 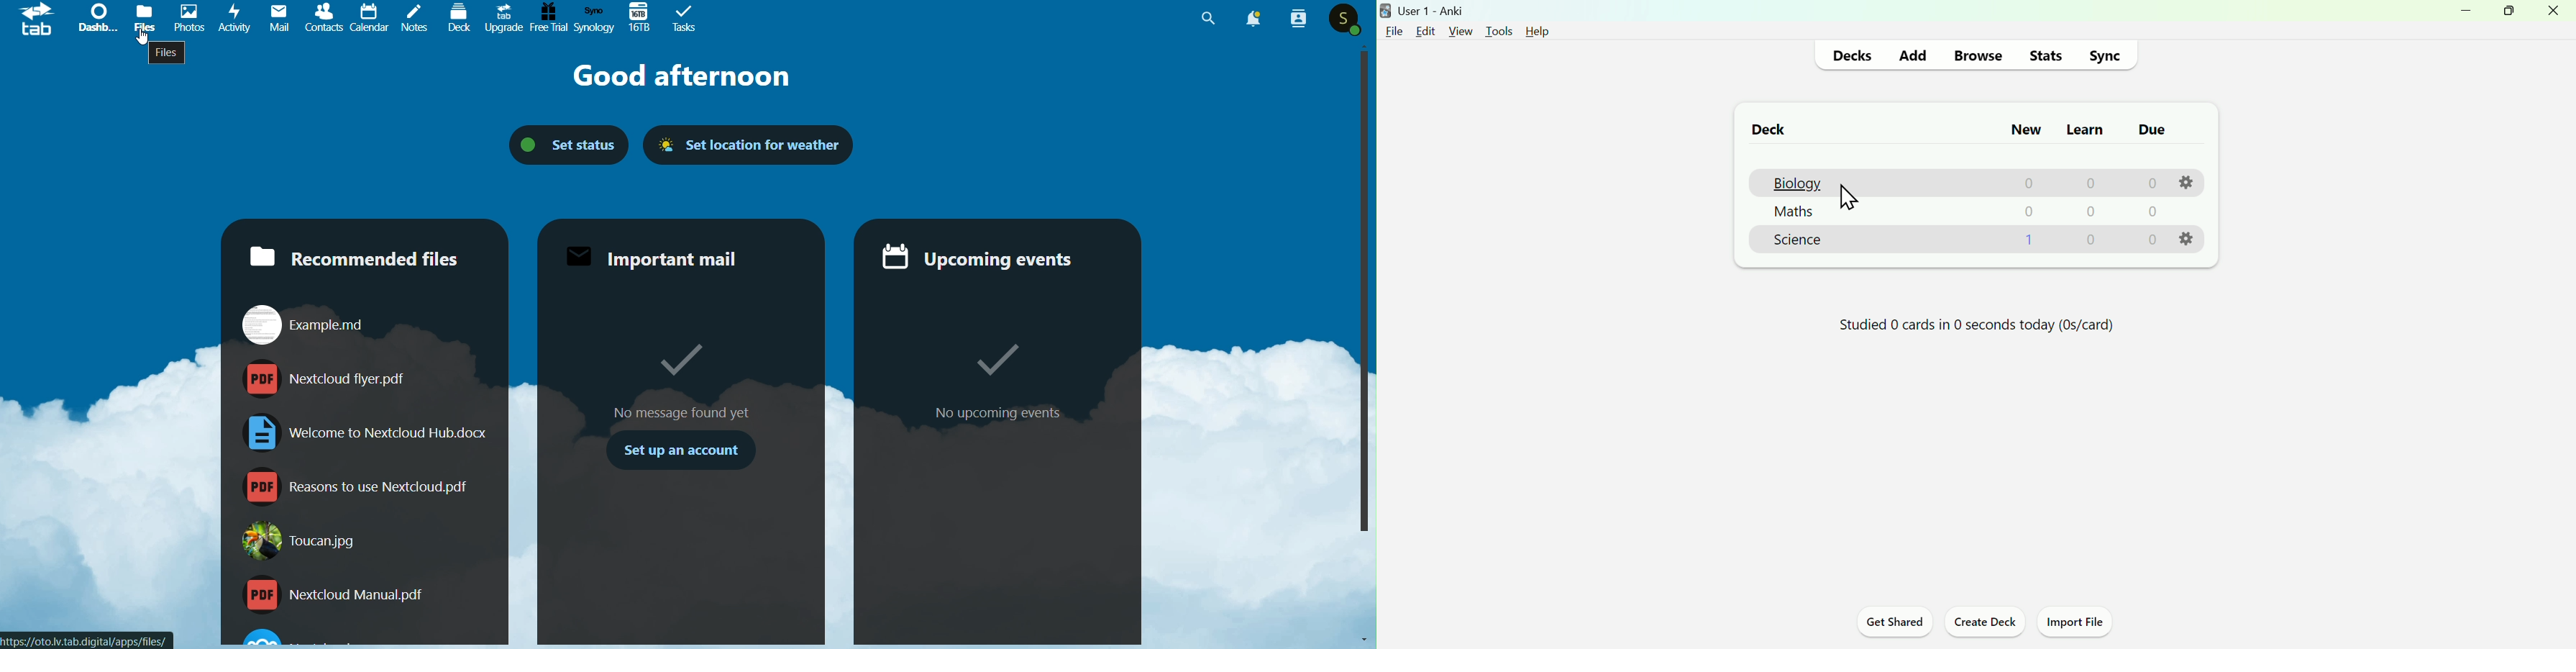 What do you see at coordinates (2086, 129) in the screenshot?
I see `Learn` at bounding box center [2086, 129].